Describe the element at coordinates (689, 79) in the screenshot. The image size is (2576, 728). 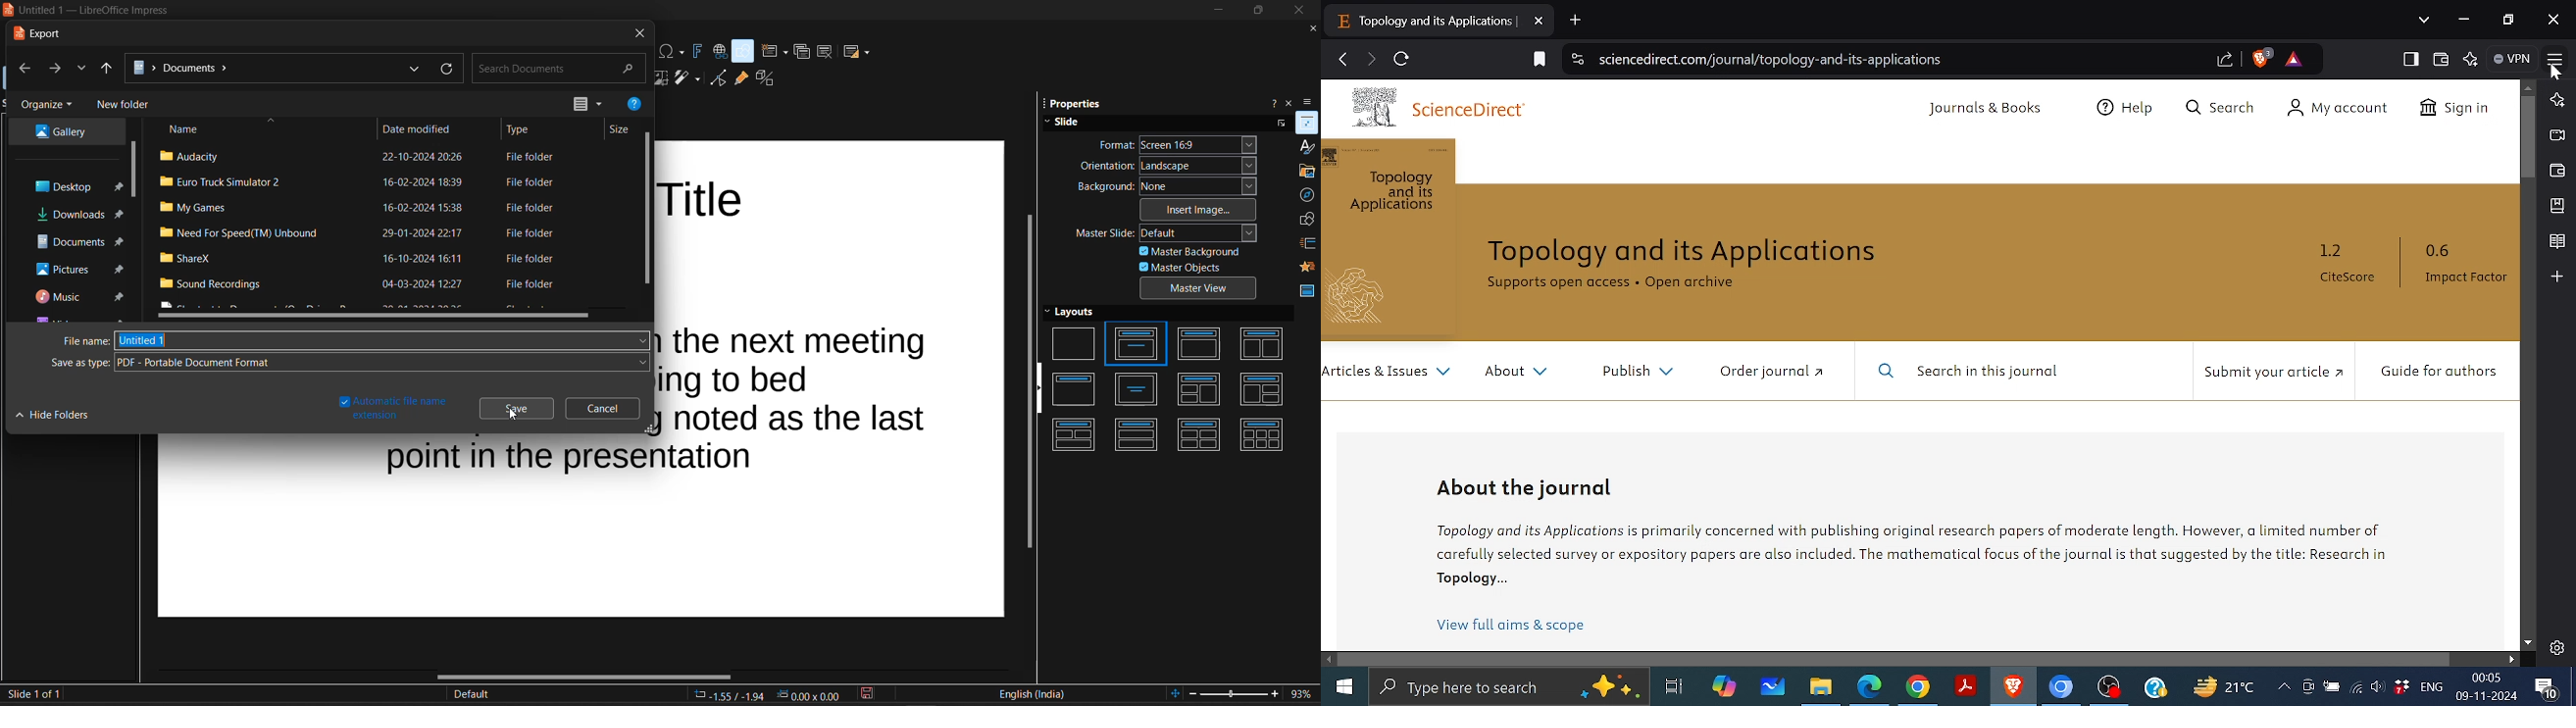
I see `filter` at that location.